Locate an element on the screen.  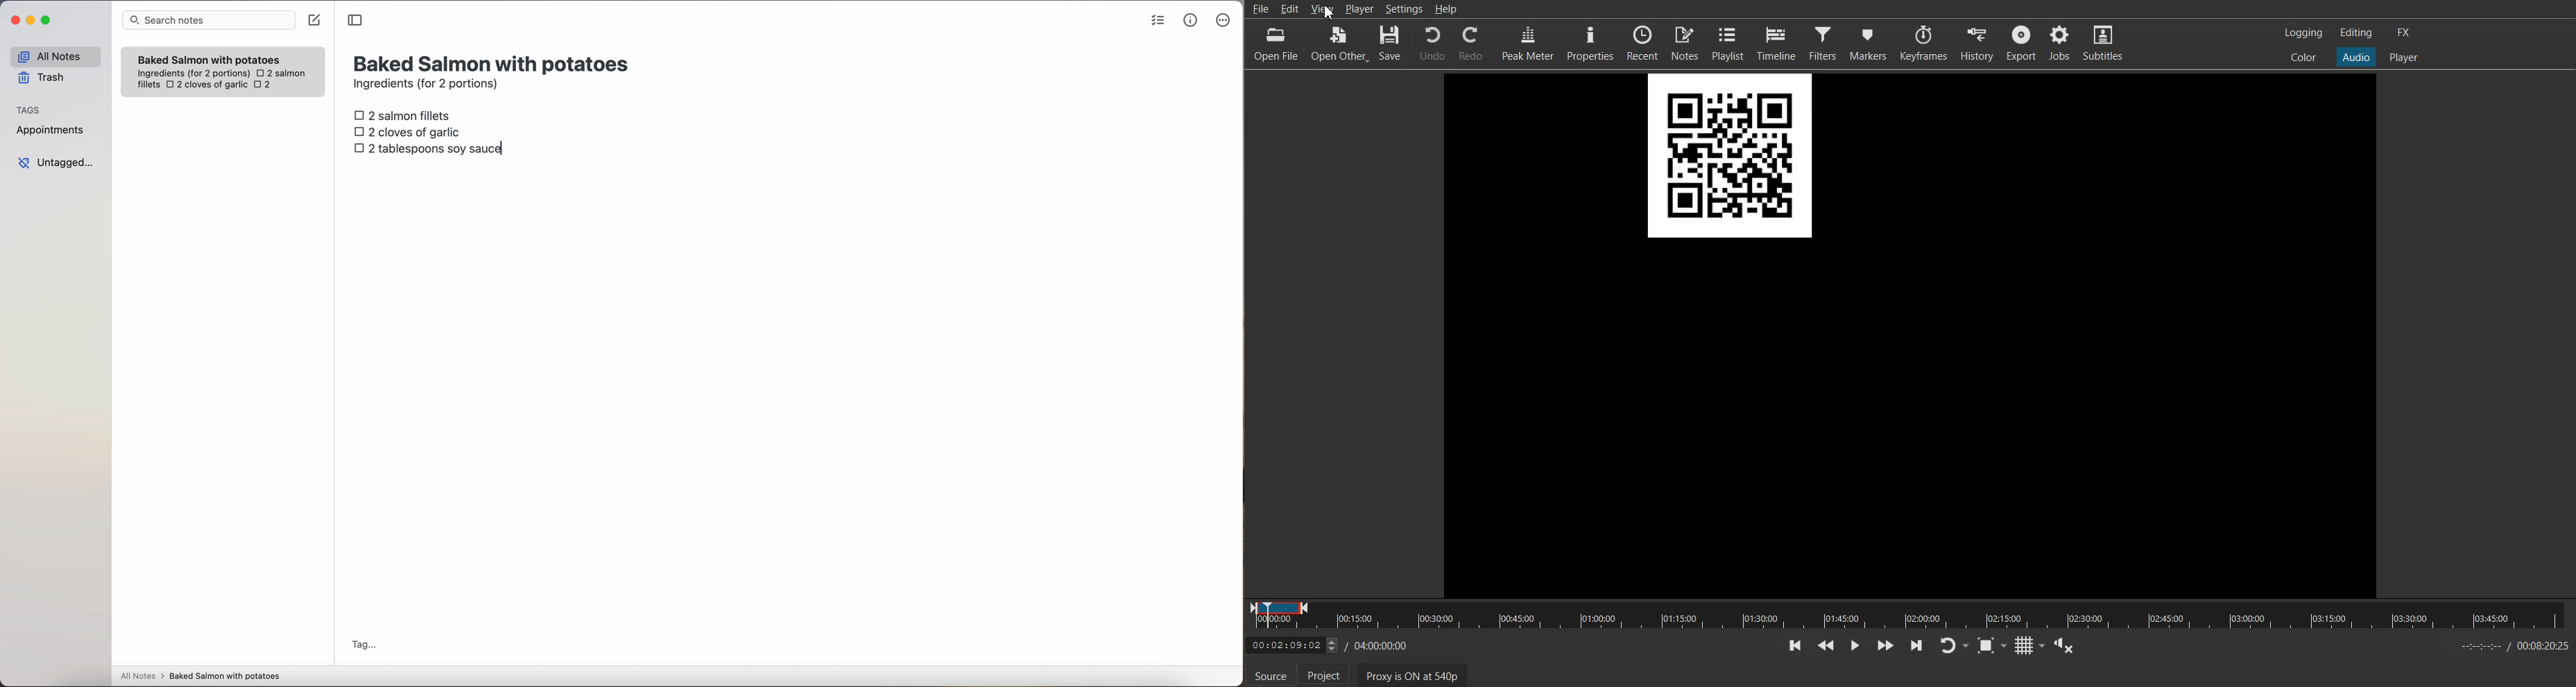
Toggle play or pause is located at coordinates (1855, 645).